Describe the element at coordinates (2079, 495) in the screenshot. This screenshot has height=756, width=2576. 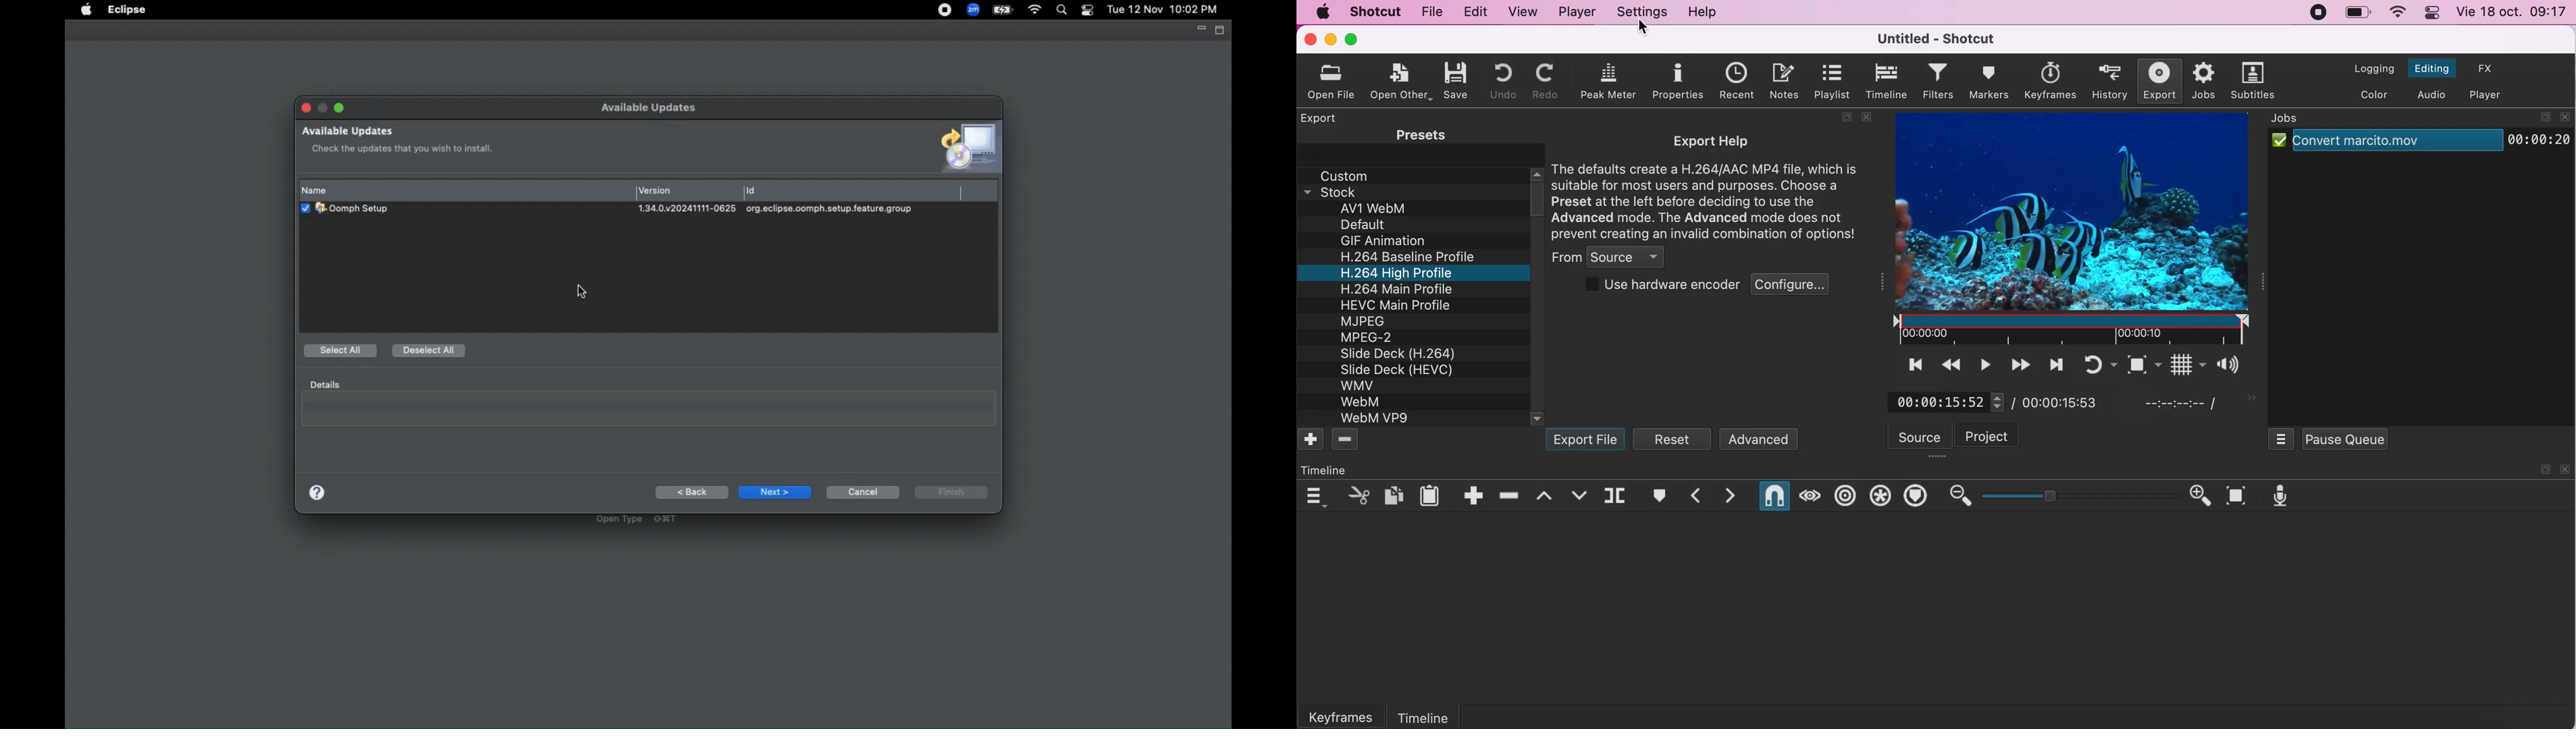
I see `zoom graduation` at that location.